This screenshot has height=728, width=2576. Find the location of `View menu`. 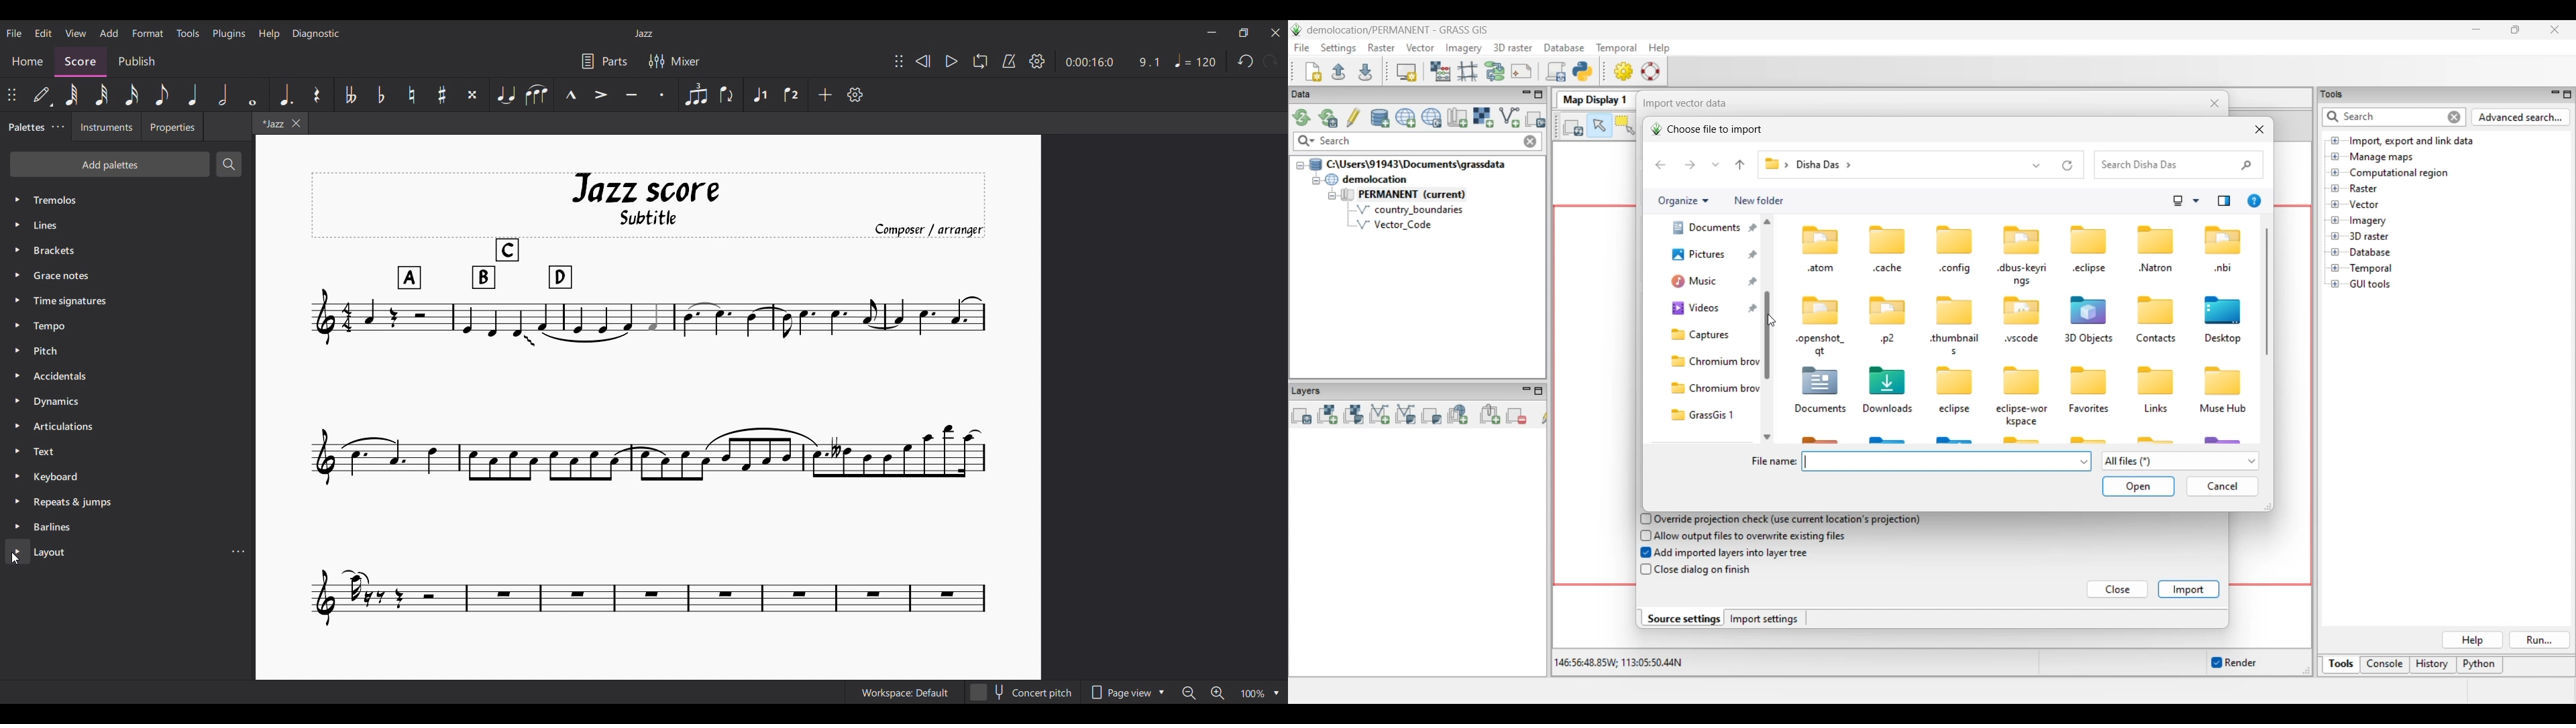

View menu is located at coordinates (76, 33).